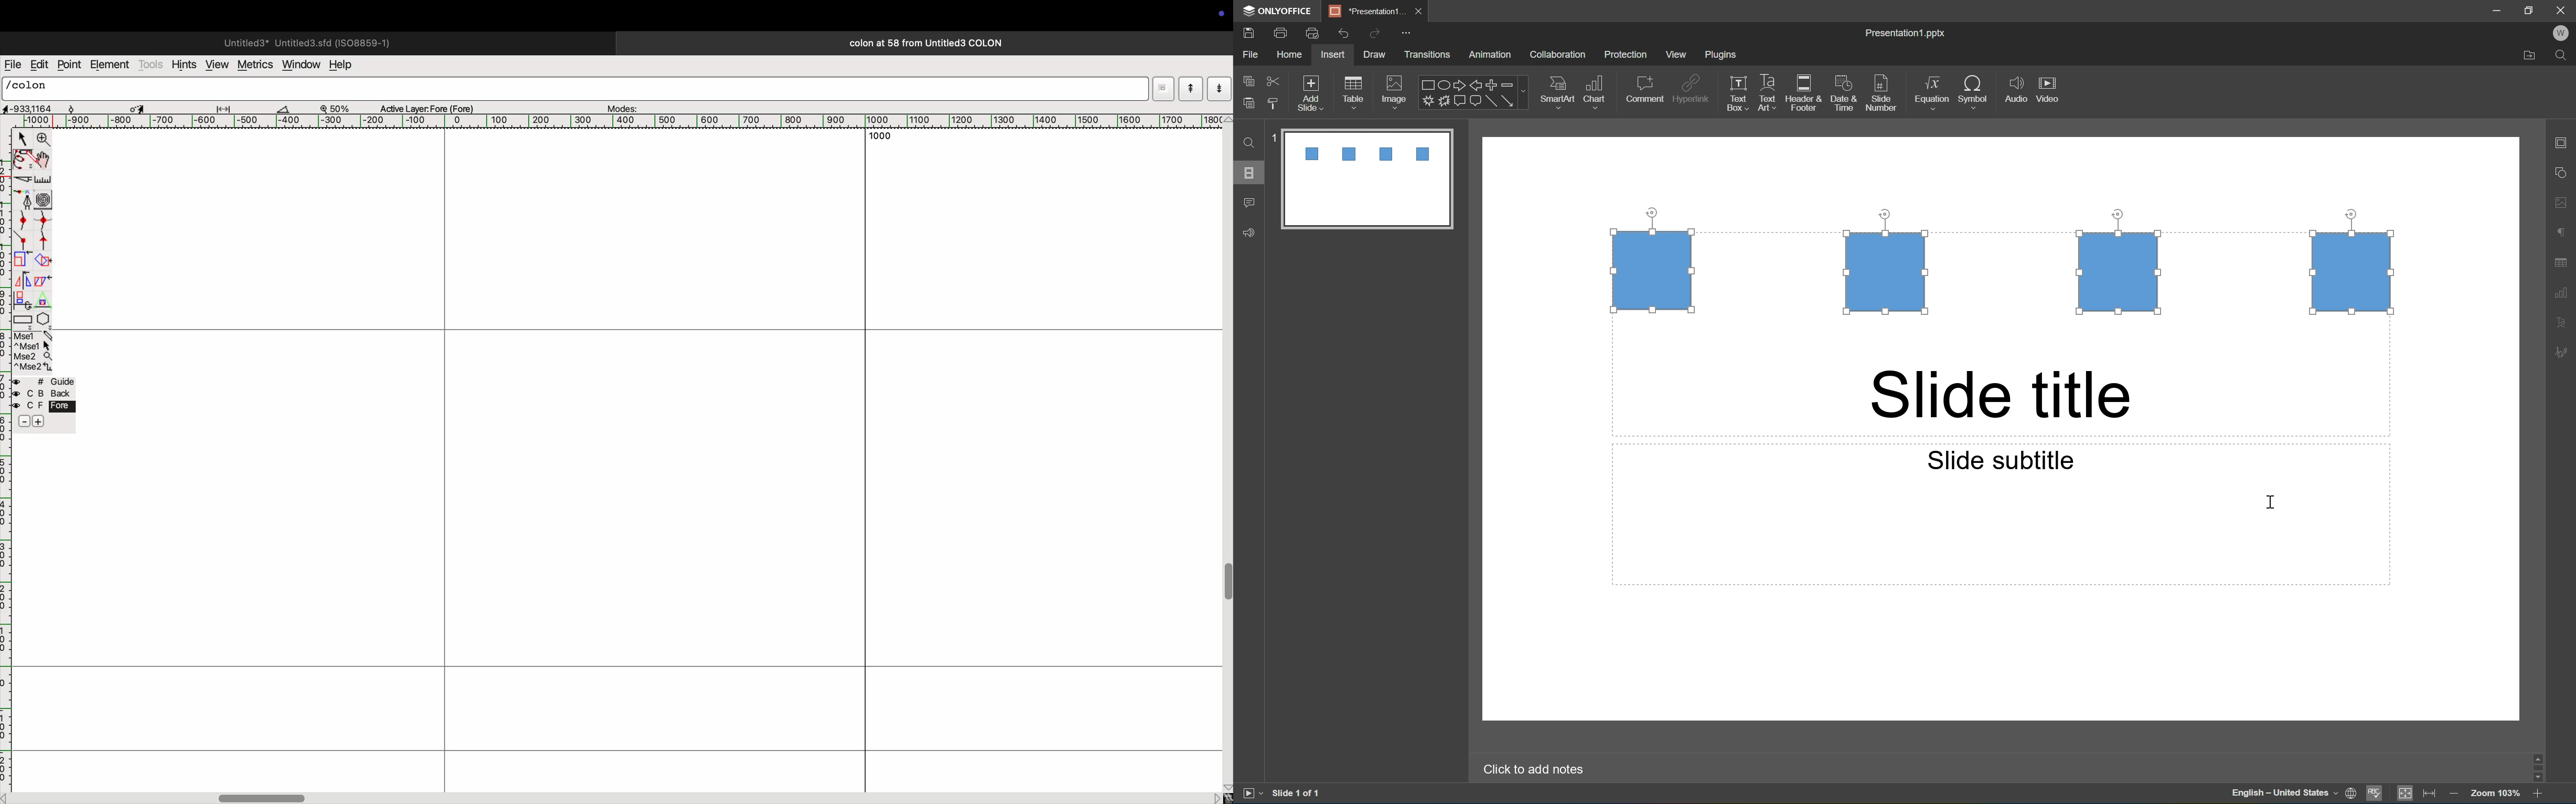  Describe the element at coordinates (22, 181) in the screenshot. I see `knife` at that location.